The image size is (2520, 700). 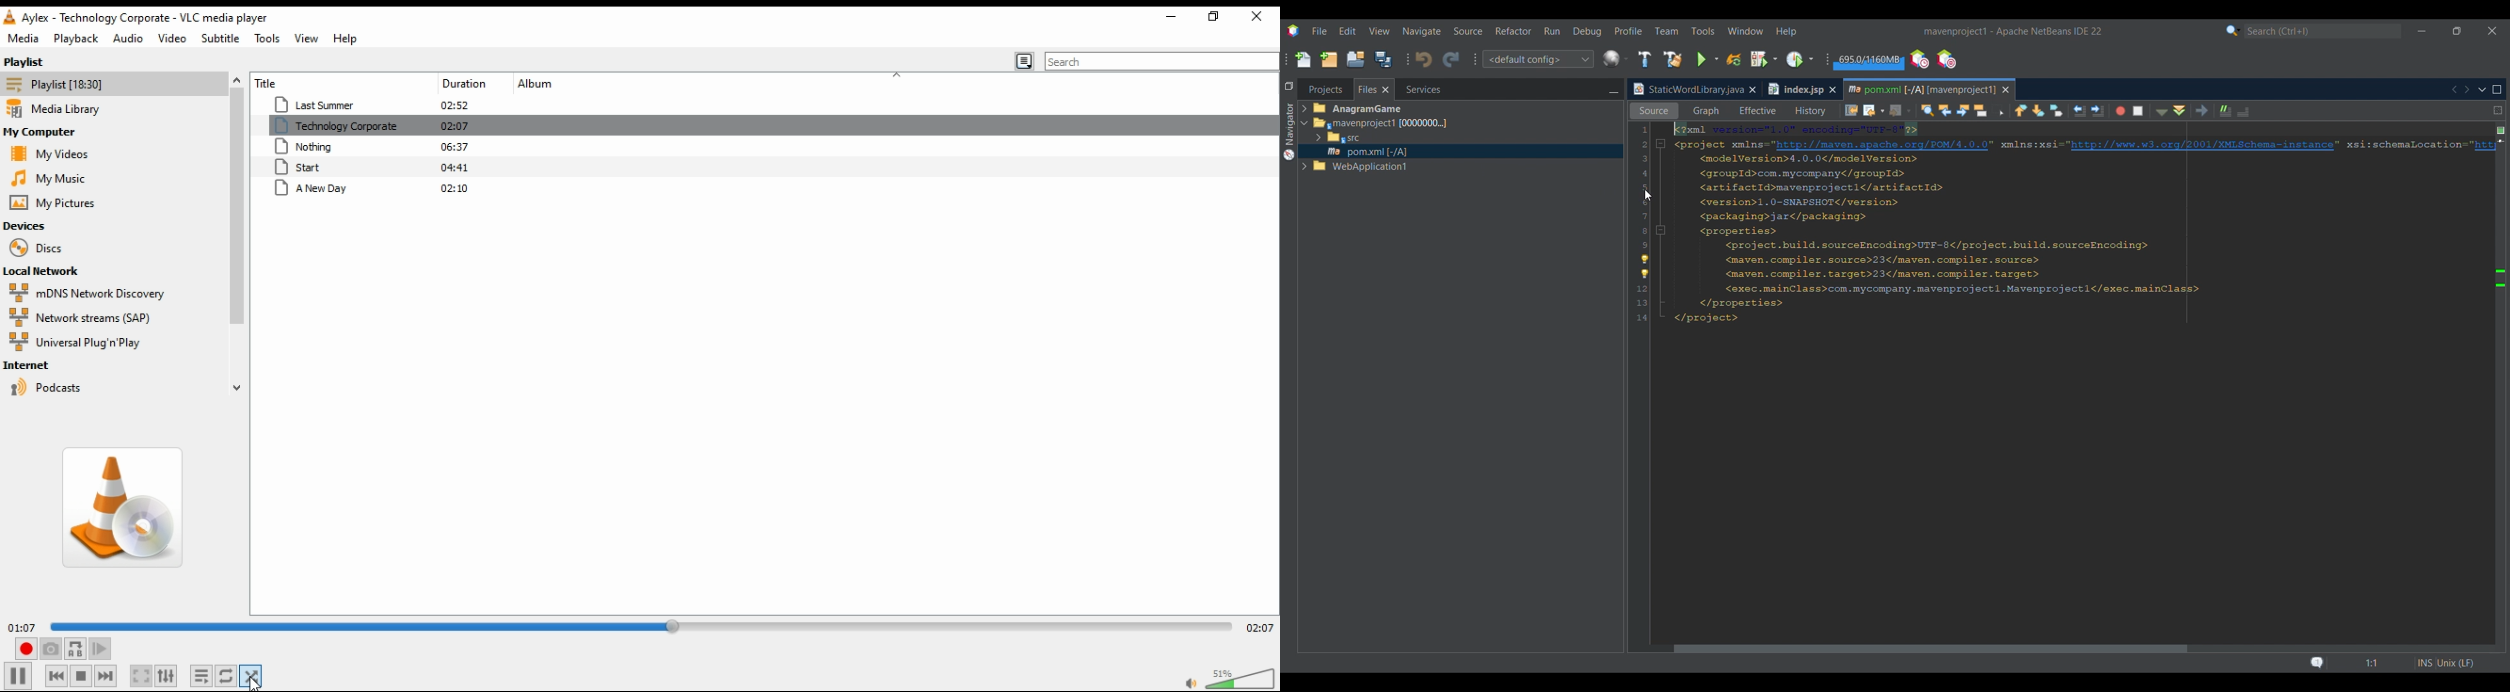 I want to click on A new day, so click(x=383, y=191).